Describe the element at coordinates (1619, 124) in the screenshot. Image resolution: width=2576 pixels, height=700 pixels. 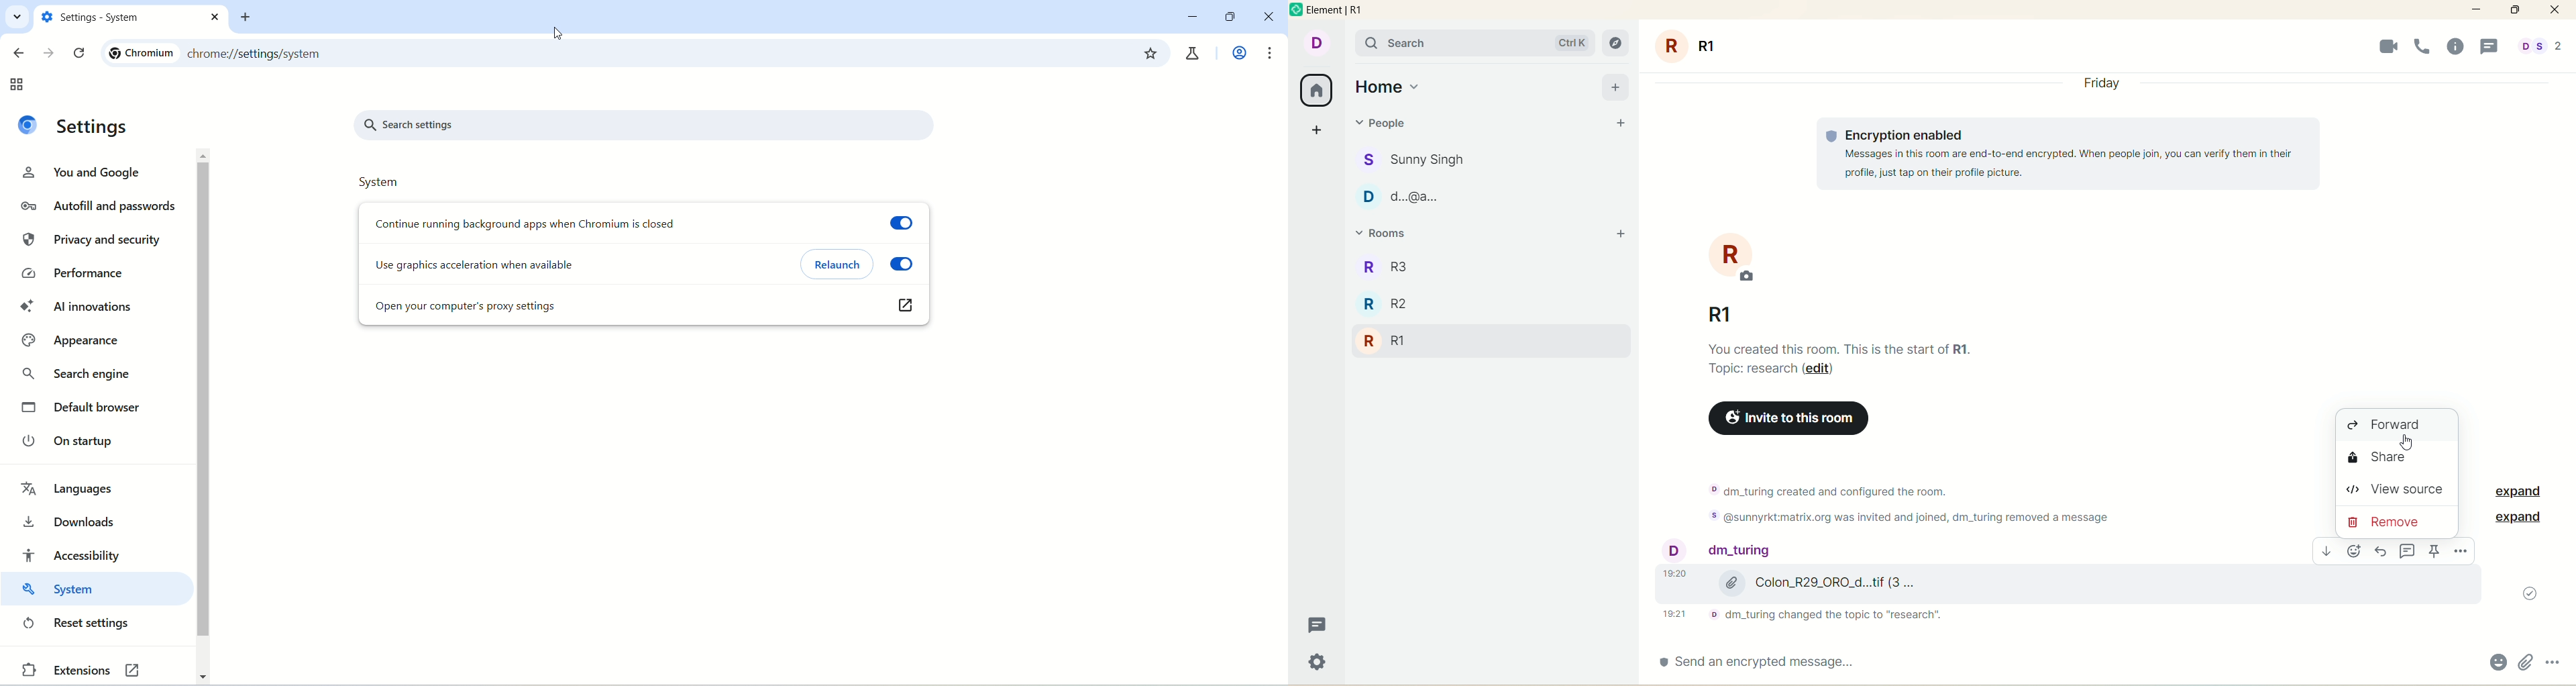
I see `start chat` at that location.